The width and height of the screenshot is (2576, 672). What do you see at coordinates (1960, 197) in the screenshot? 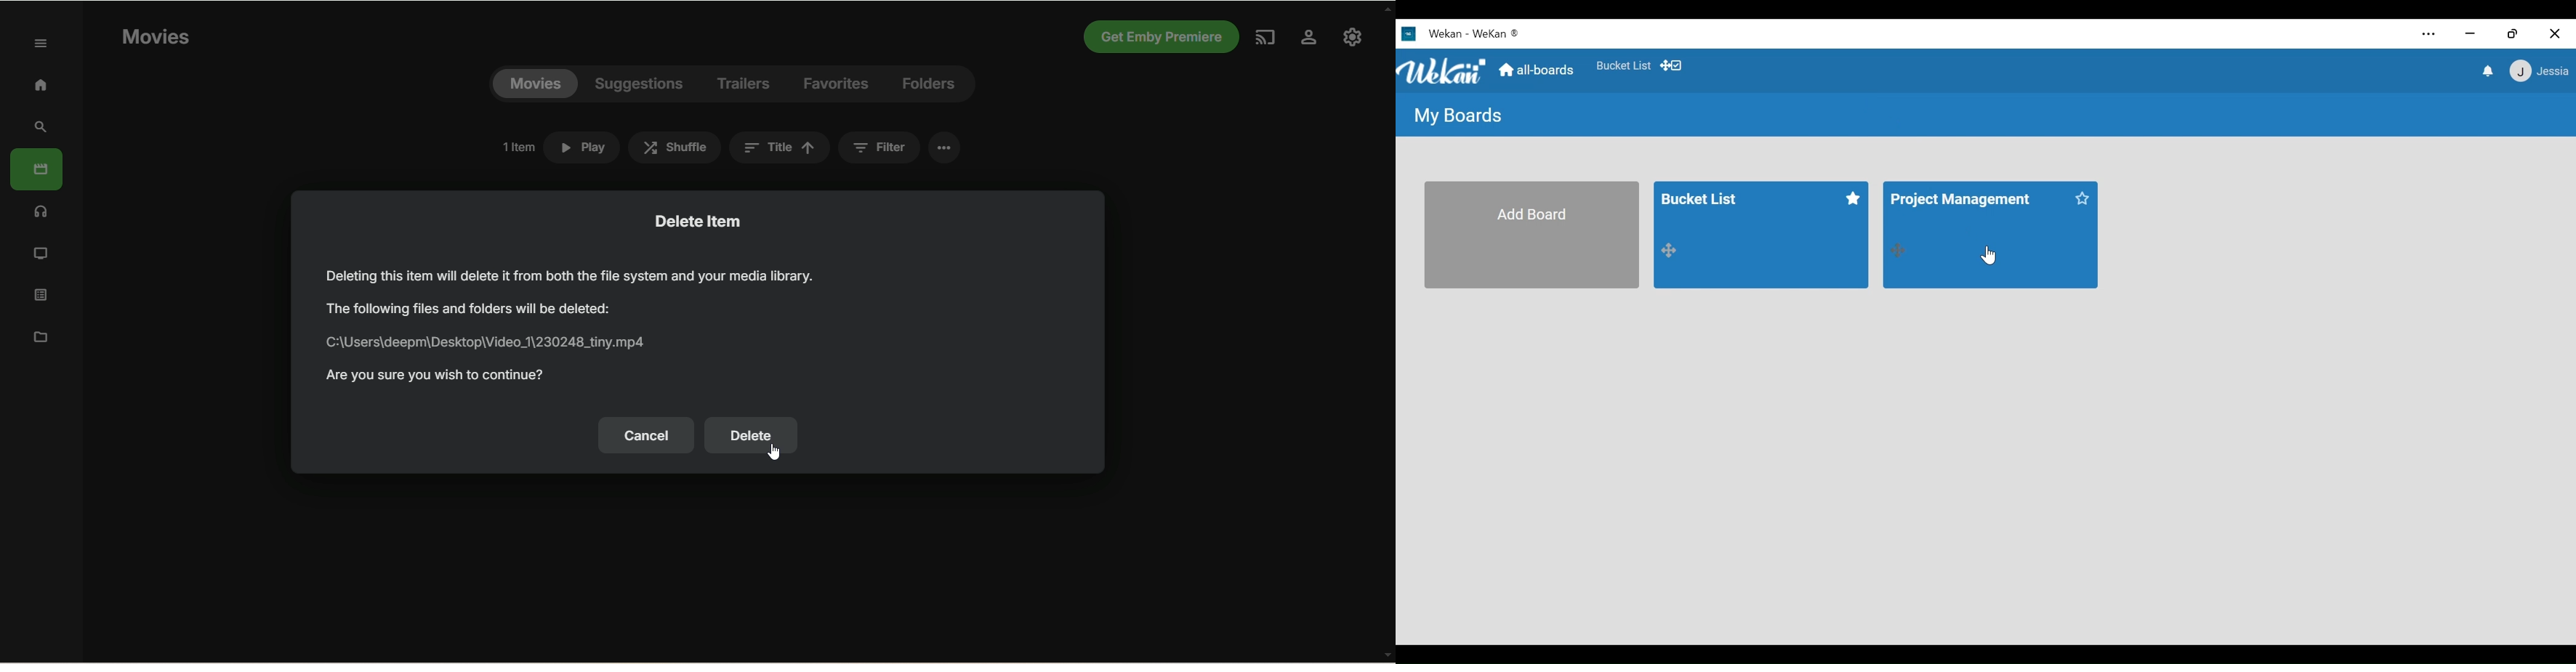
I see ` Project Management` at bounding box center [1960, 197].